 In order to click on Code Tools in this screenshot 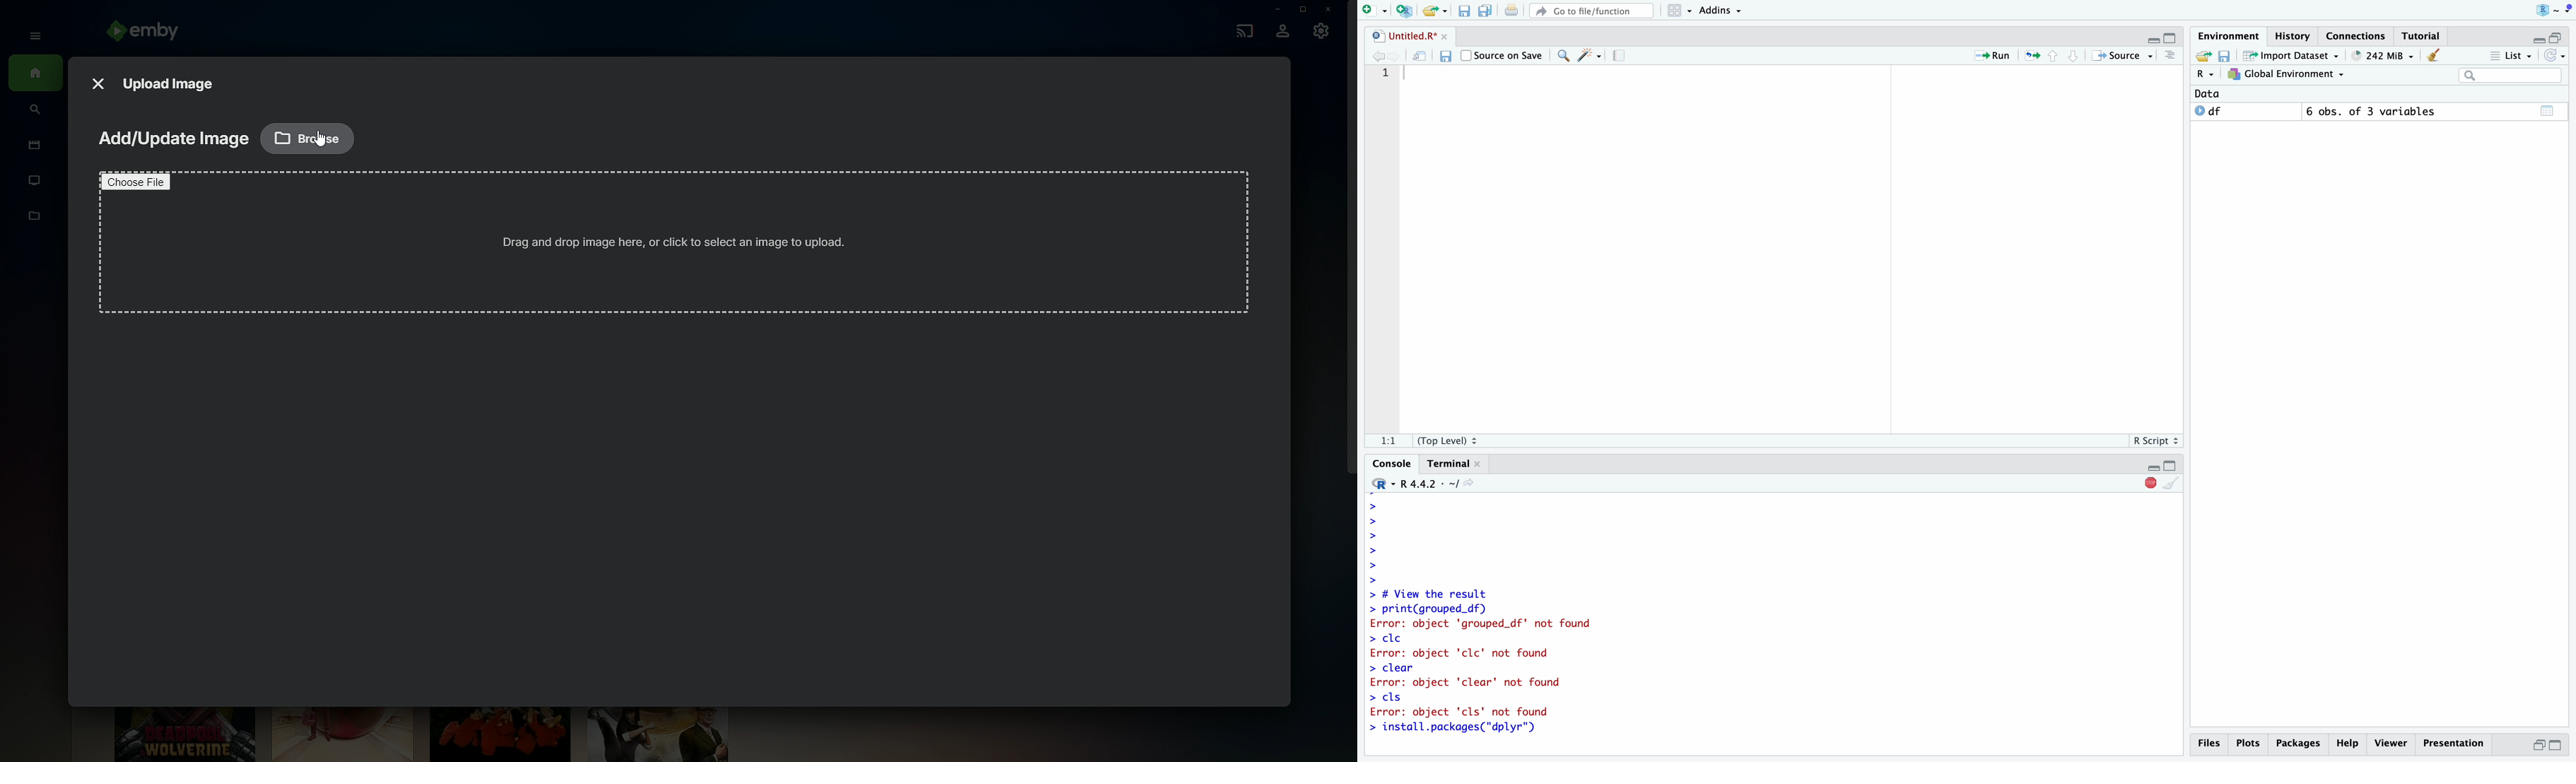, I will do `click(1590, 55)`.